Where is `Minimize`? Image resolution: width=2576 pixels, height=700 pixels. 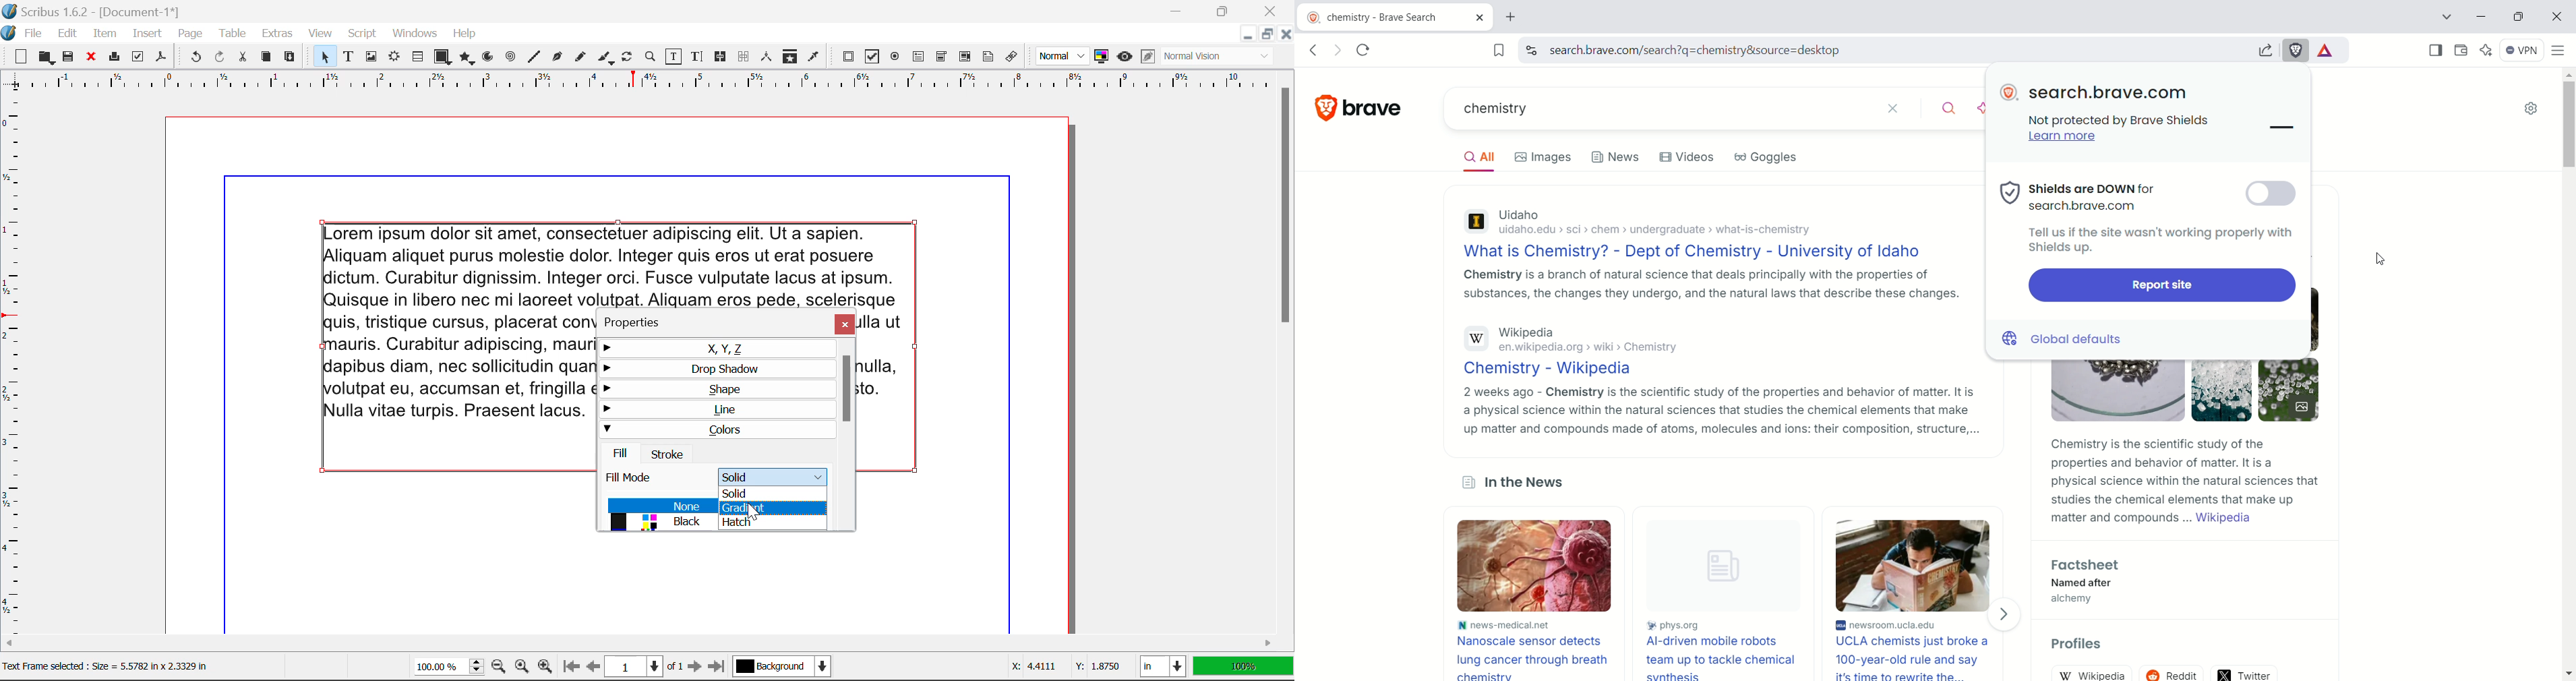 Minimize is located at coordinates (1223, 9).